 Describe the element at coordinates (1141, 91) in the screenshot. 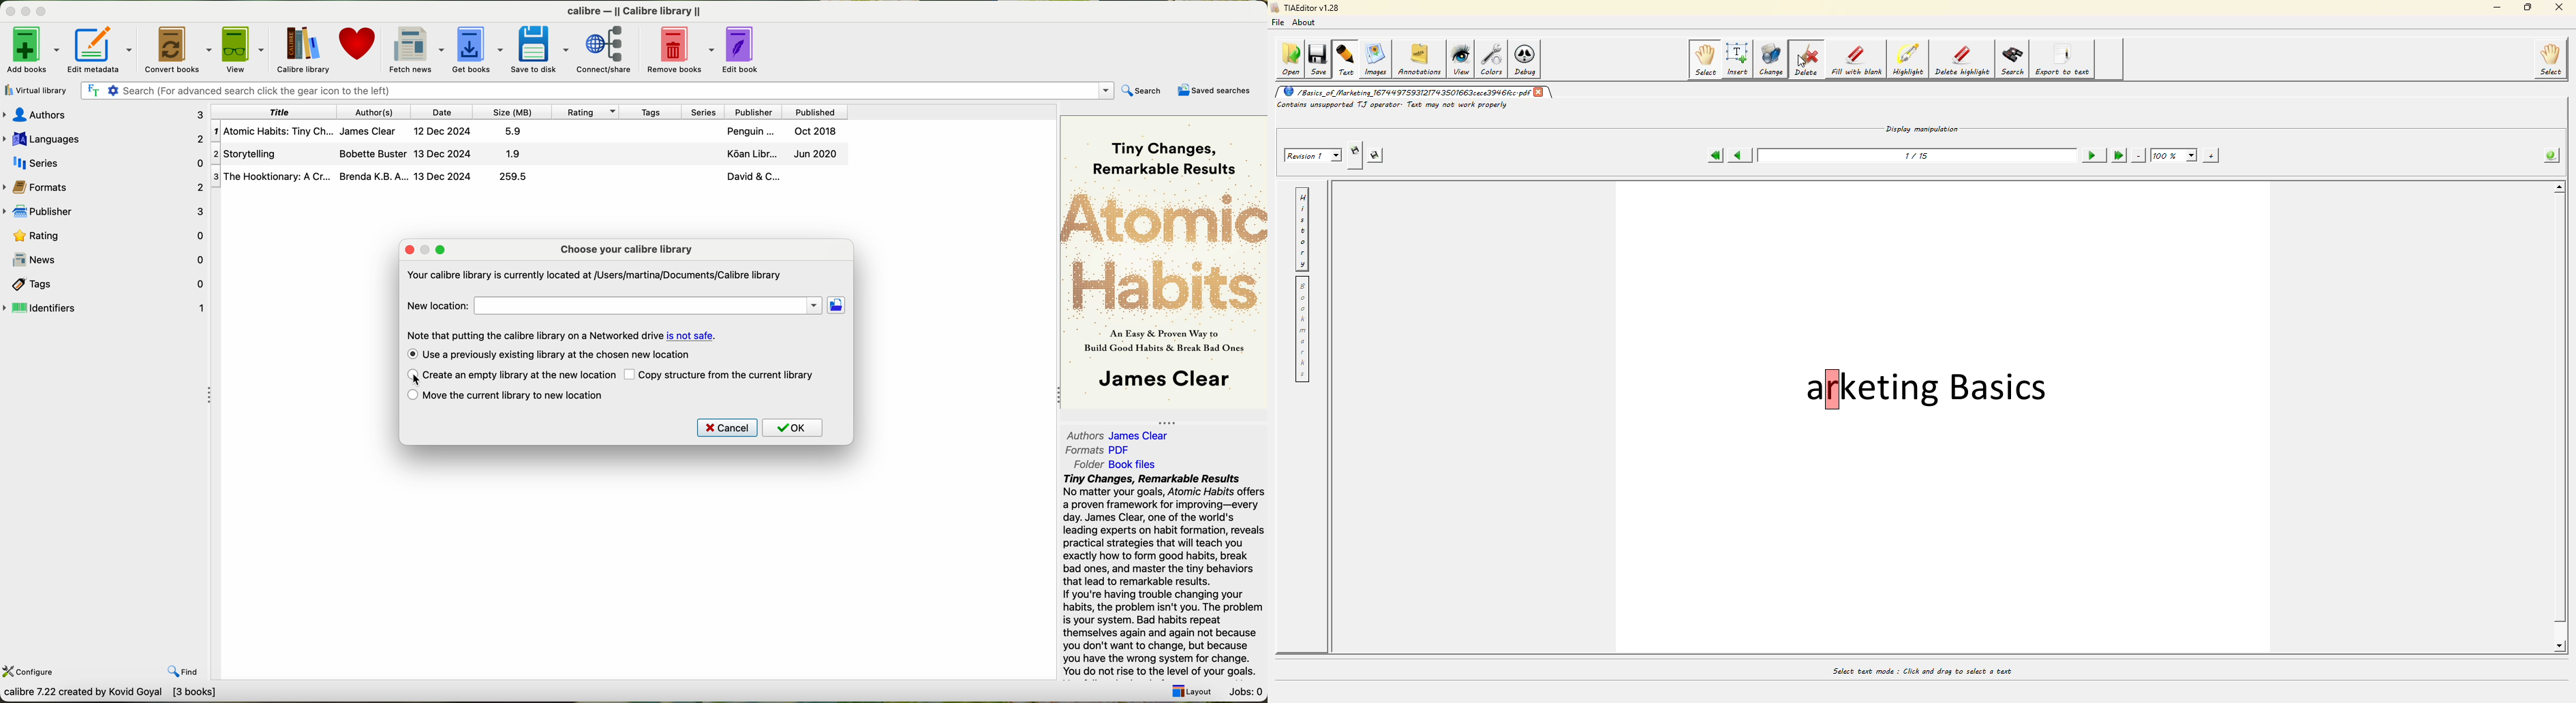

I see `search` at that location.